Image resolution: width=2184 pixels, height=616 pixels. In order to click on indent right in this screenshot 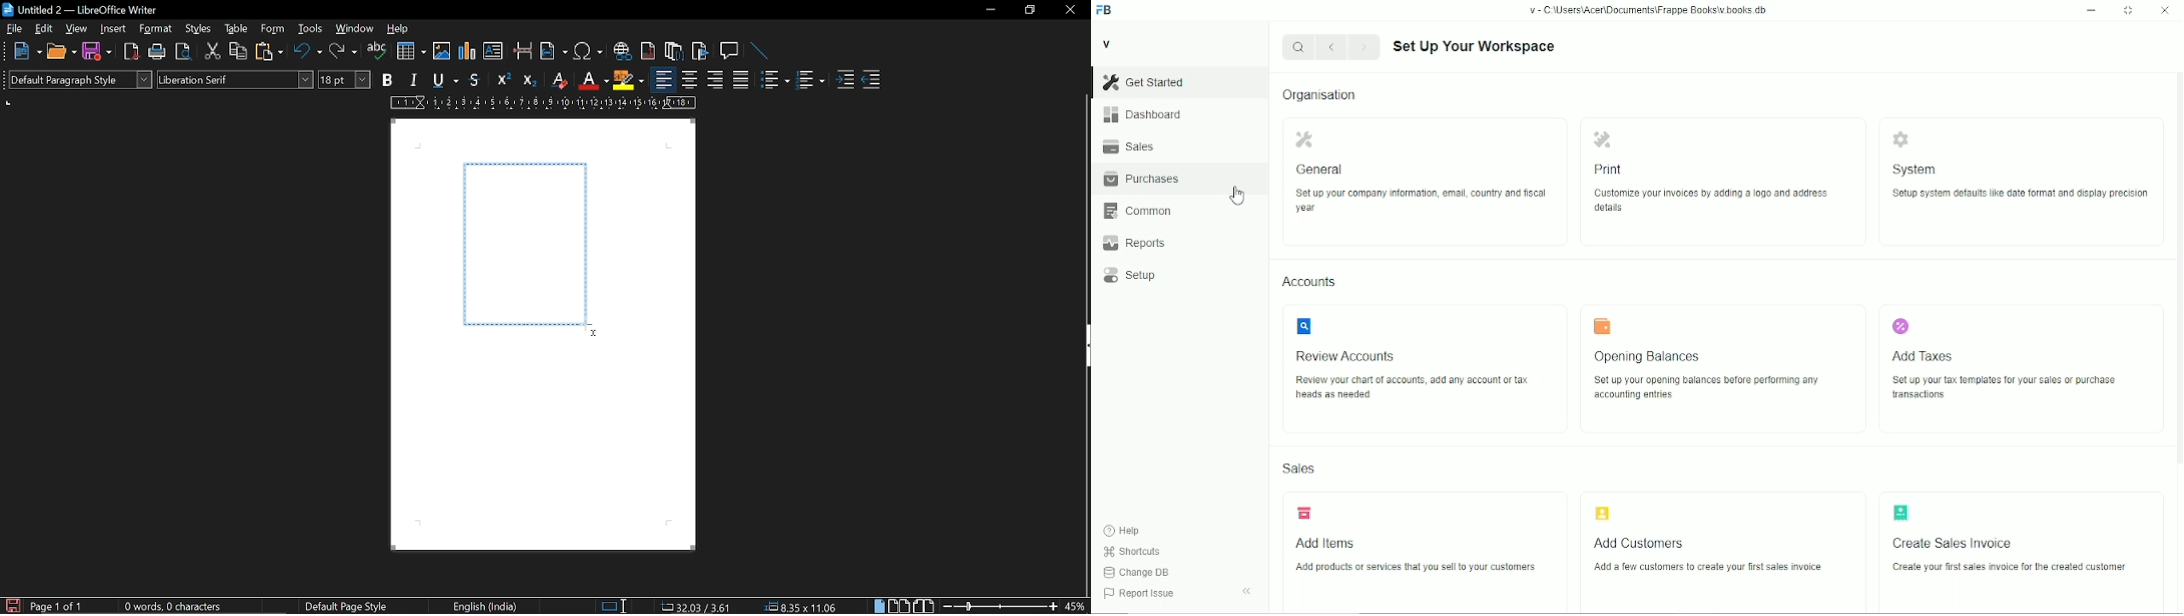, I will do `click(872, 81)`.